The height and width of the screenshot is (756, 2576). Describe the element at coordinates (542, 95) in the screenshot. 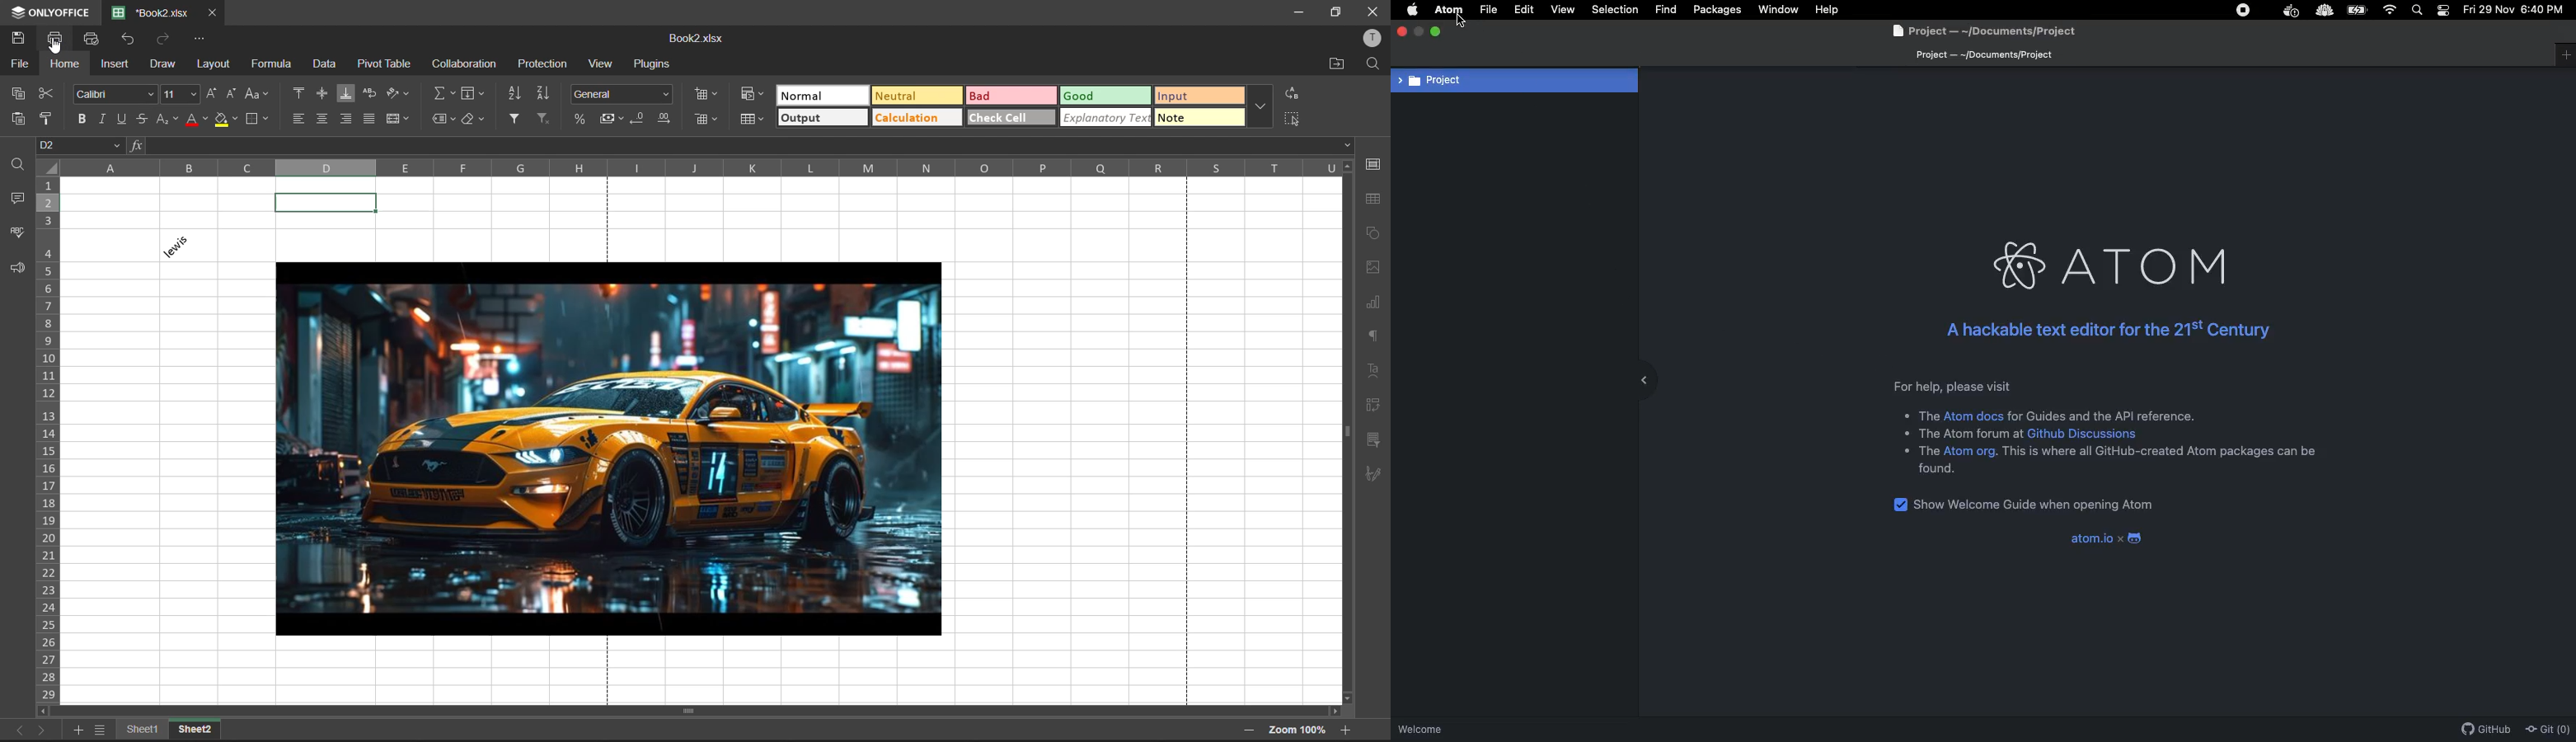

I see `sort descending` at that location.